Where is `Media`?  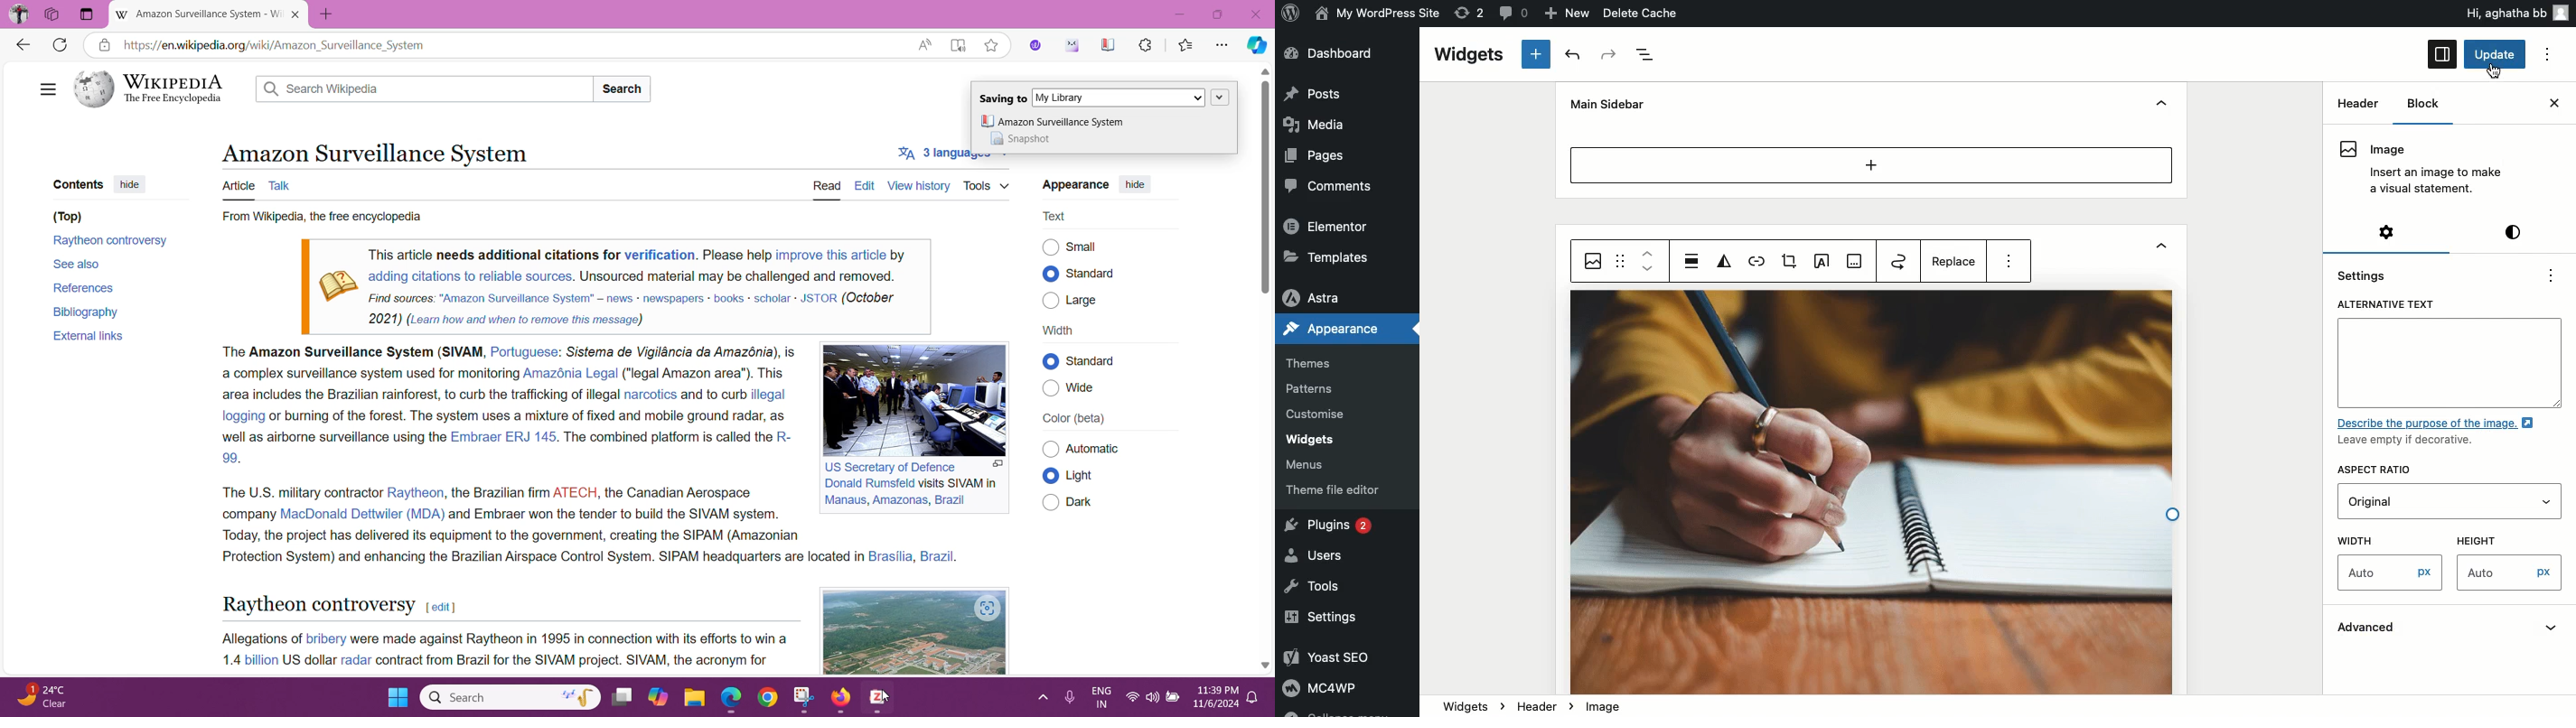
Media is located at coordinates (1316, 123).